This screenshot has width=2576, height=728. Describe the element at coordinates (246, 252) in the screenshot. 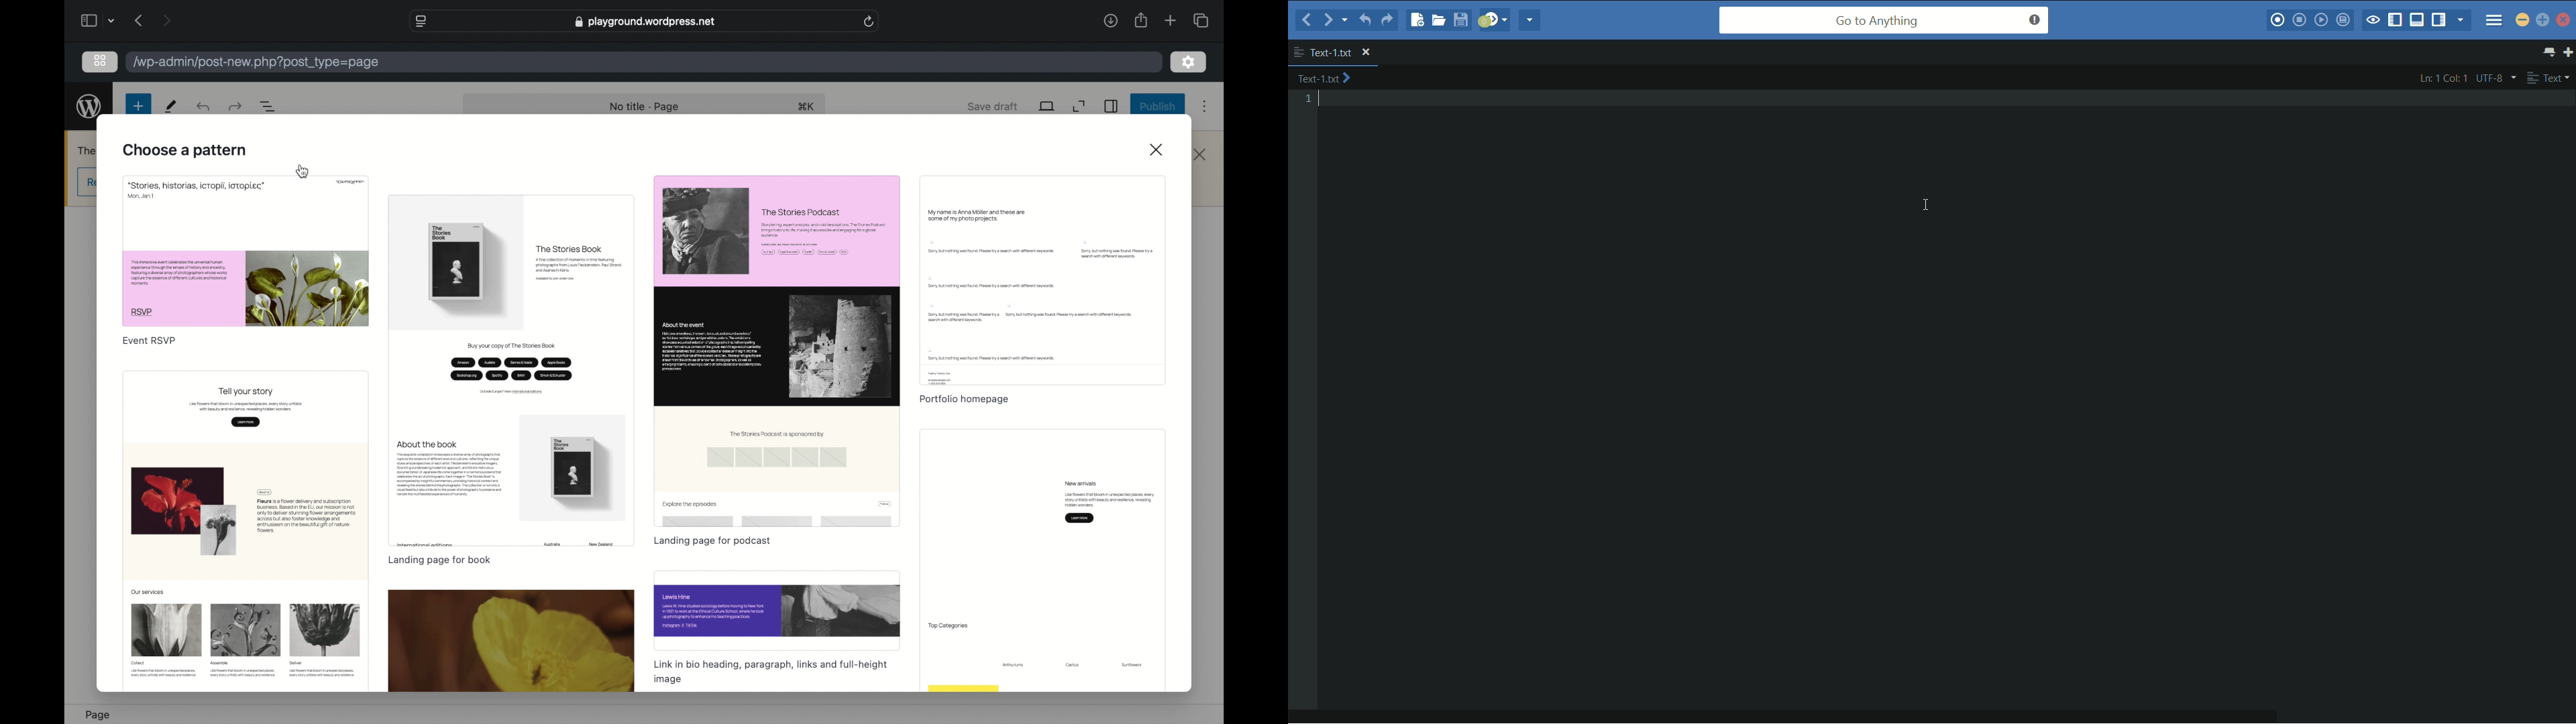

I see `preview` at that location.